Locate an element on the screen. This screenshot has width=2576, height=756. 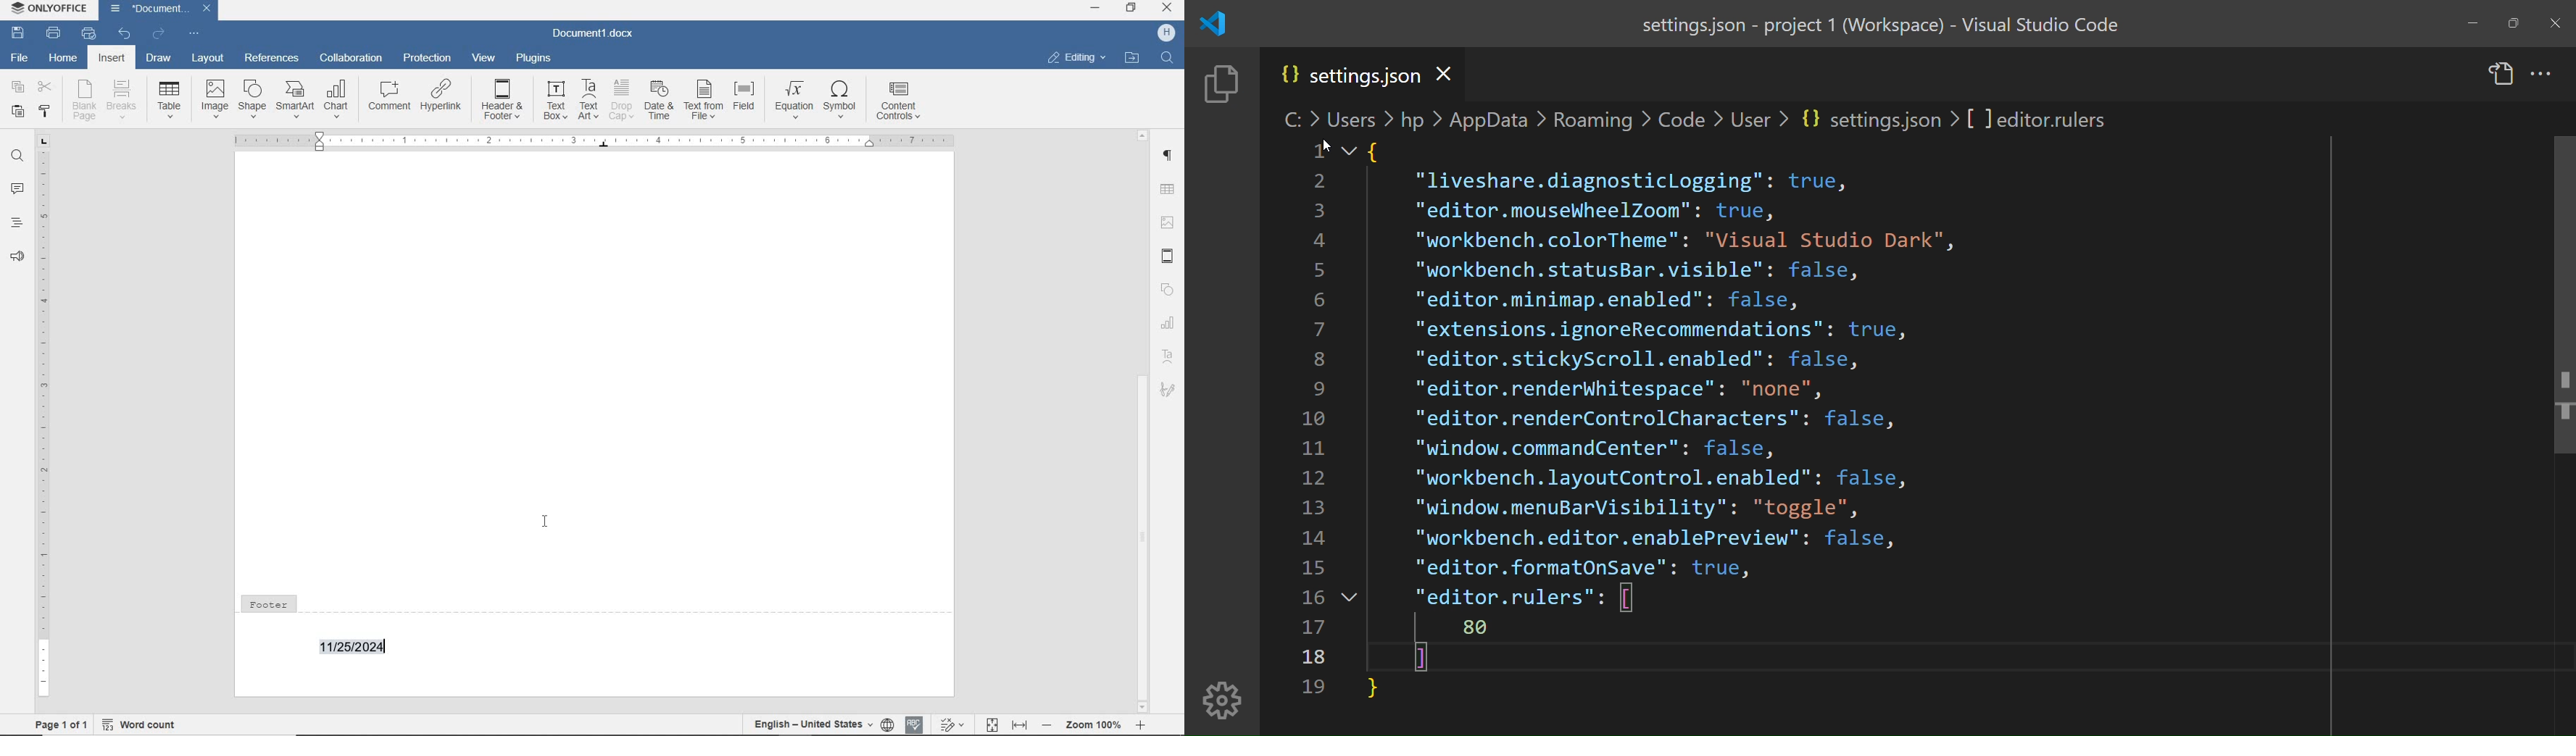
date & time is located at coordinates (660, 101).